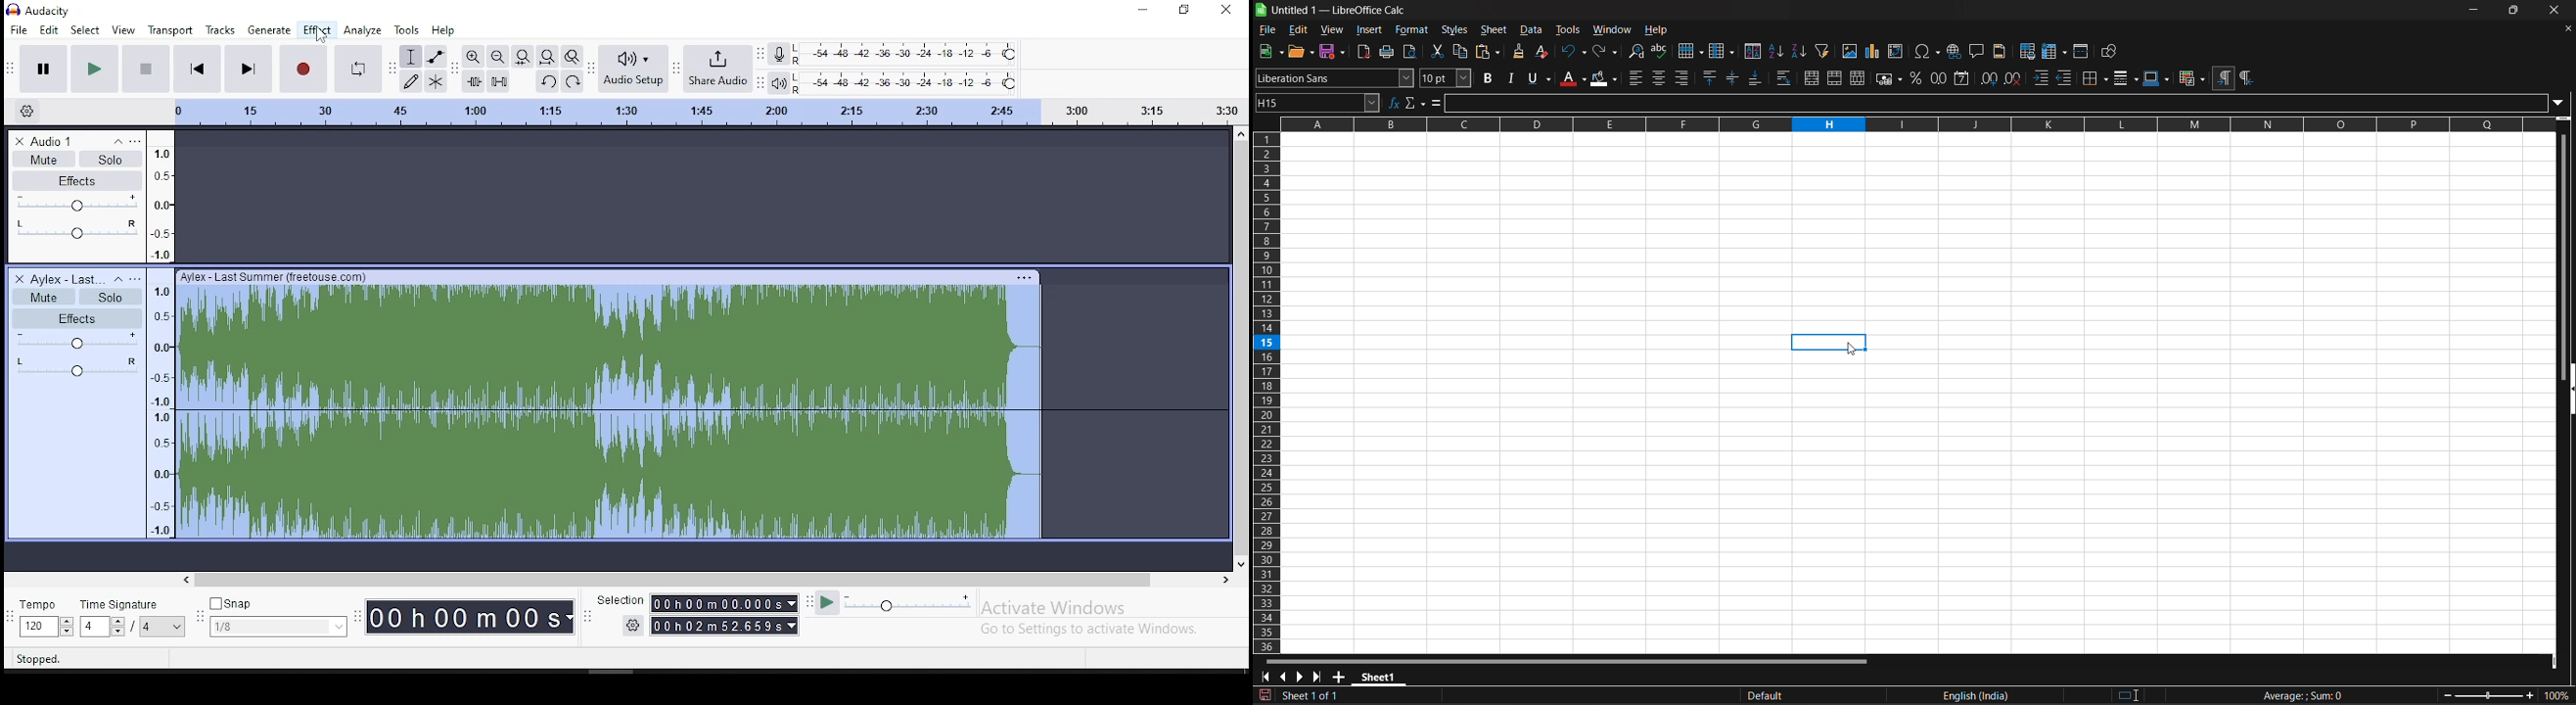 This screenshot has height=728, width=2576. What do you see at coordinates (21, 278) in the screenshot?
I see `delete track` at bounding box center [21, 278].